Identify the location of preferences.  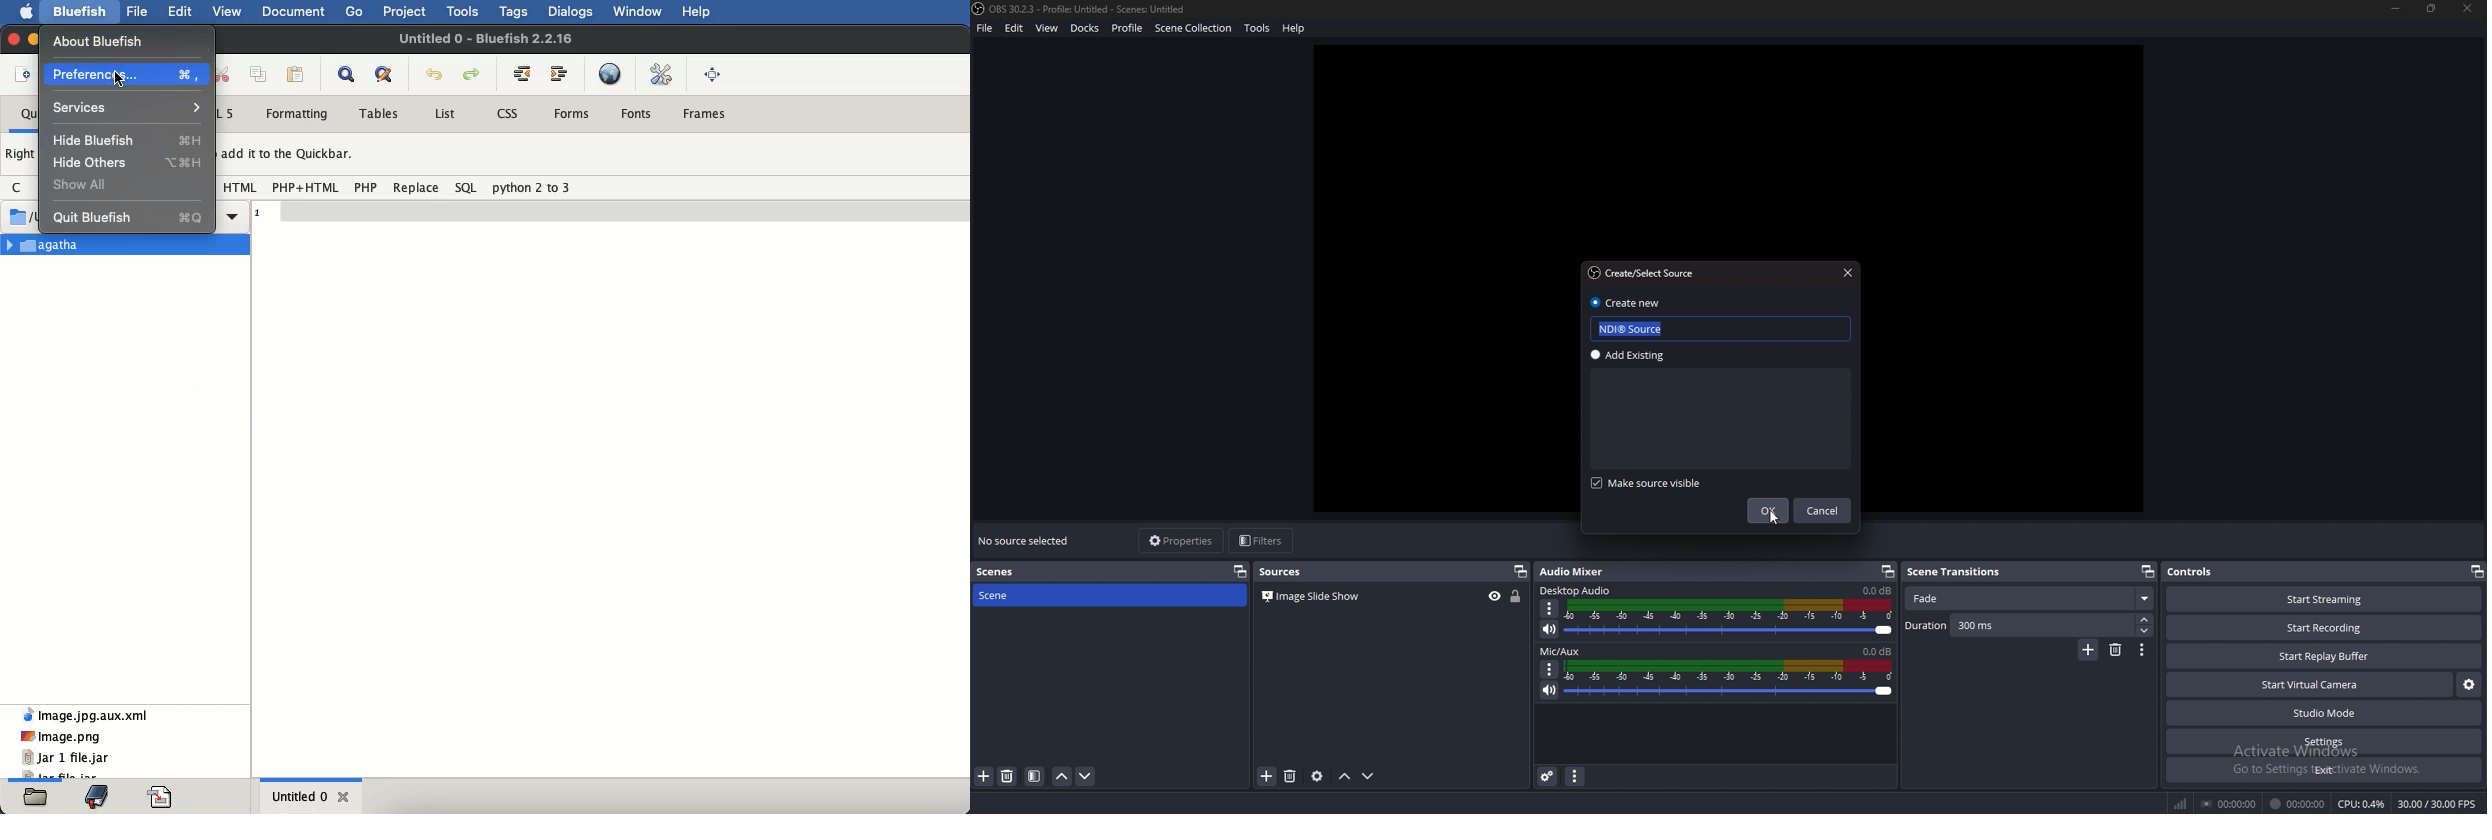
(127, 73).